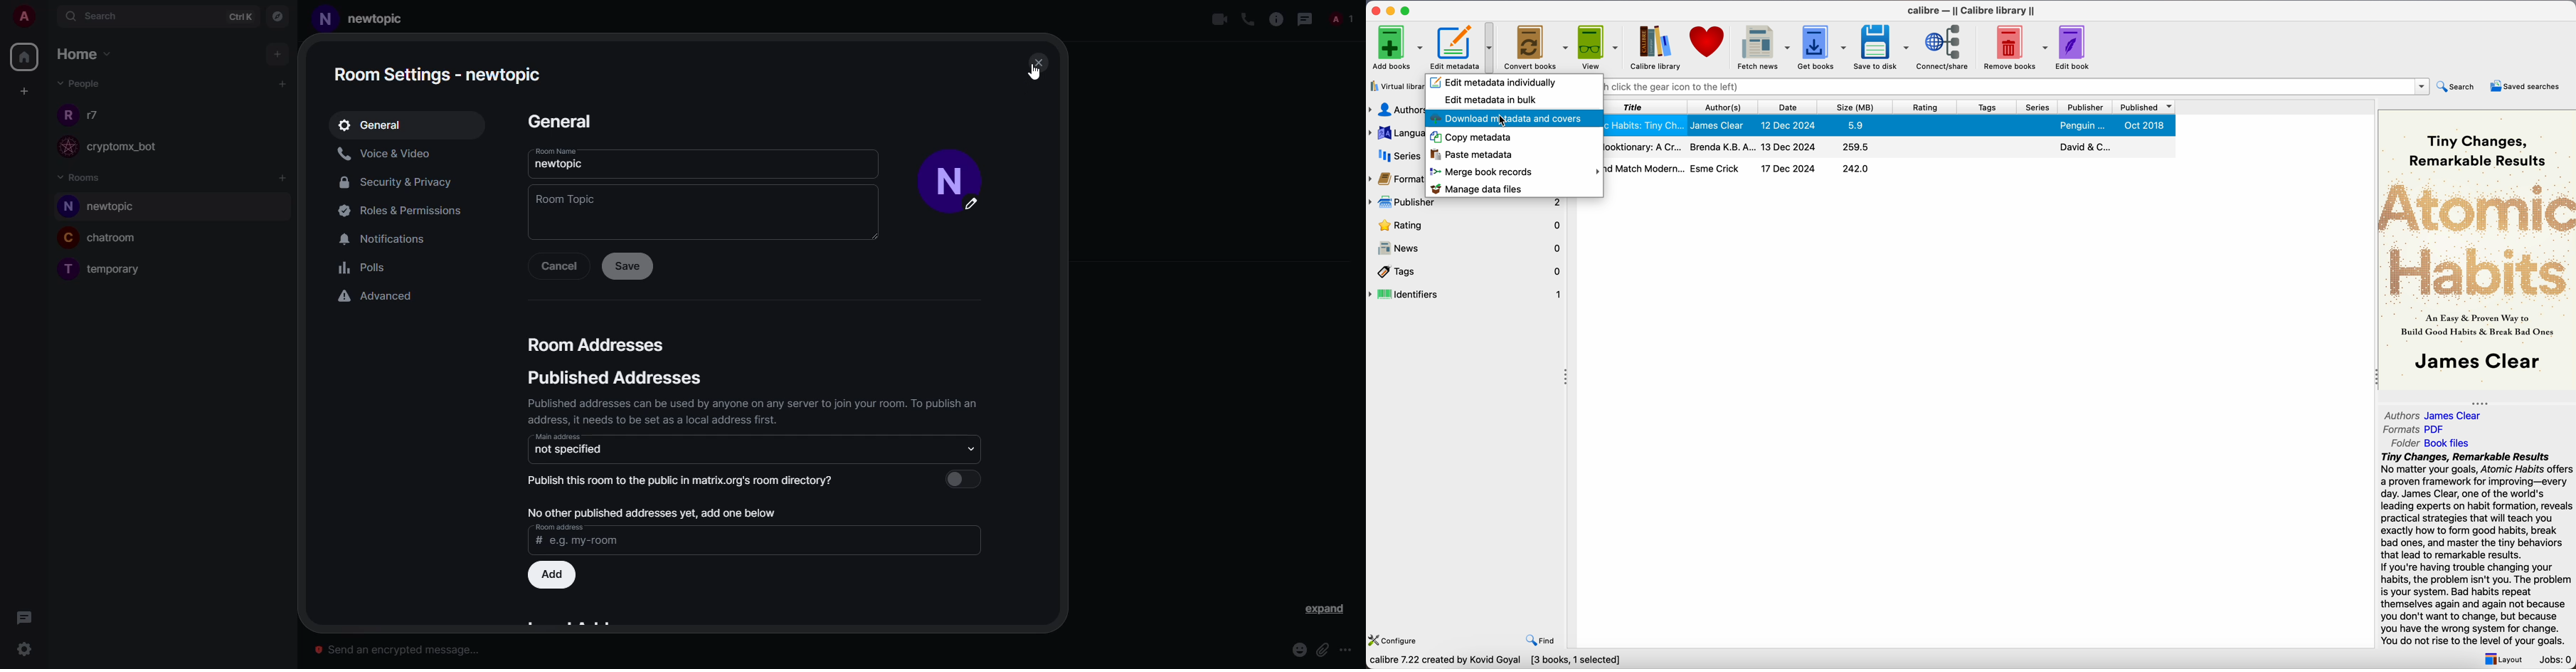 Image resolution: width=2576 pixels, height=672 pixels. Describe the element at coordinates (27, 55) in the screenshot. I see `home` at that location.